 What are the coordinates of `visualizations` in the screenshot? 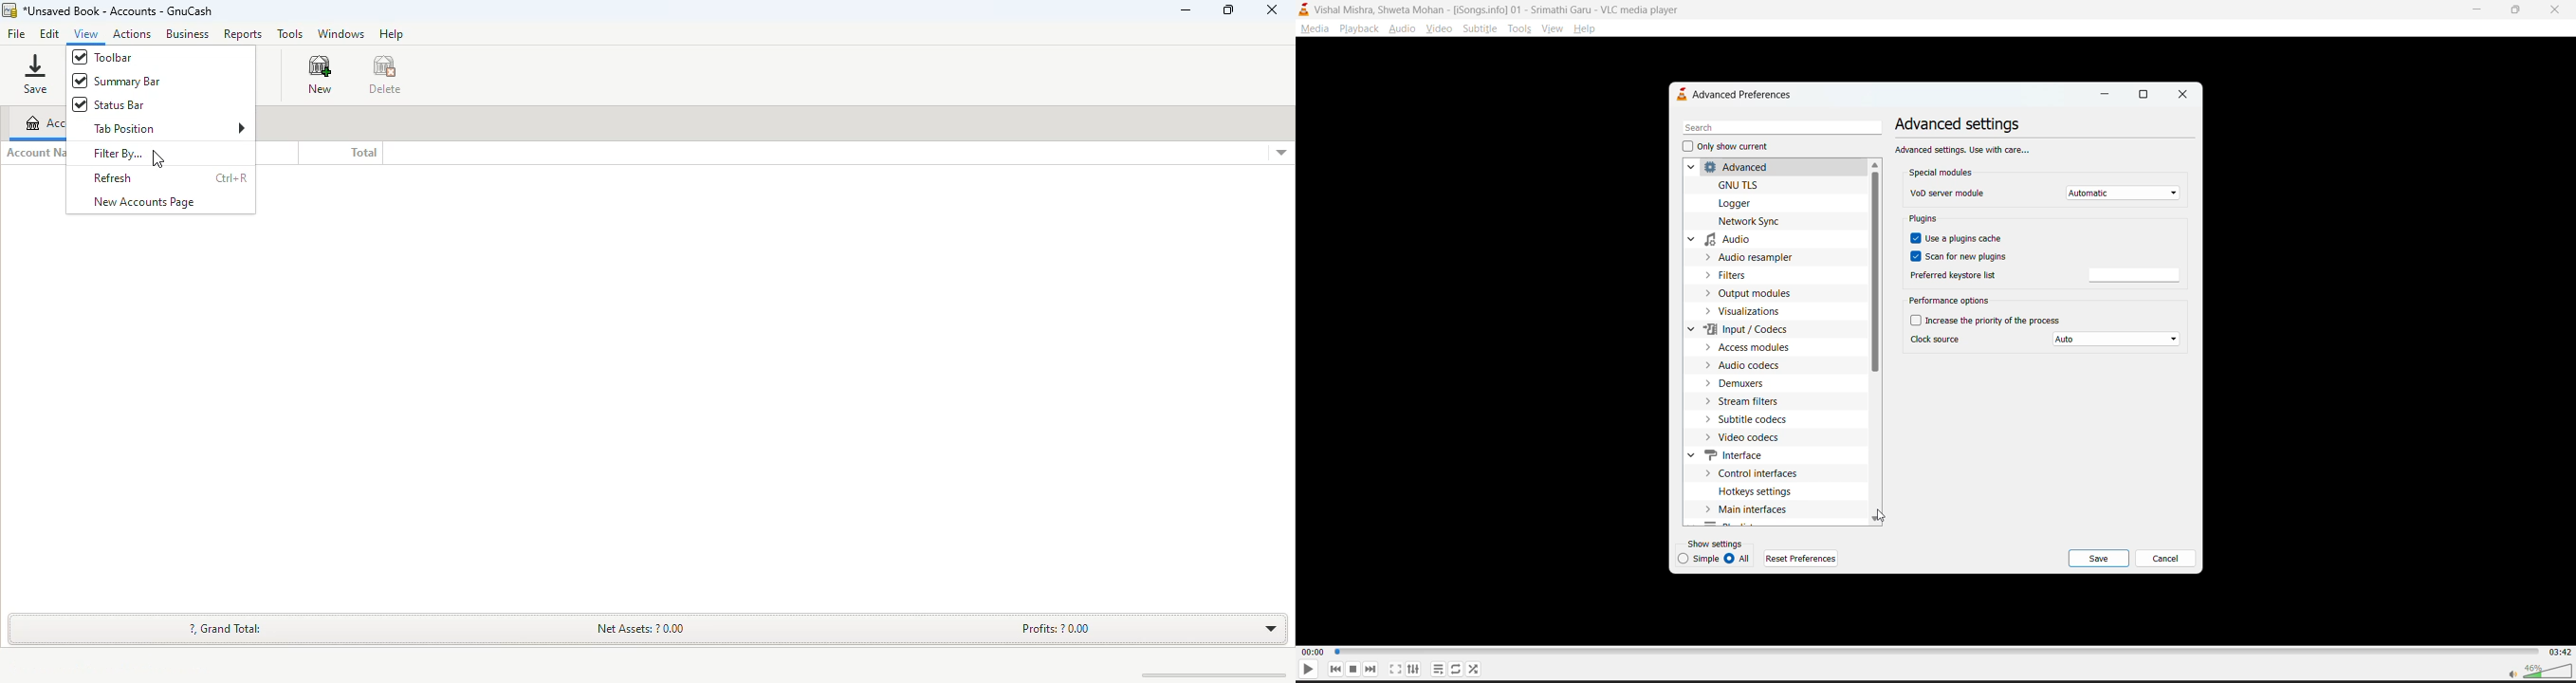 It's located at (1753, 313).